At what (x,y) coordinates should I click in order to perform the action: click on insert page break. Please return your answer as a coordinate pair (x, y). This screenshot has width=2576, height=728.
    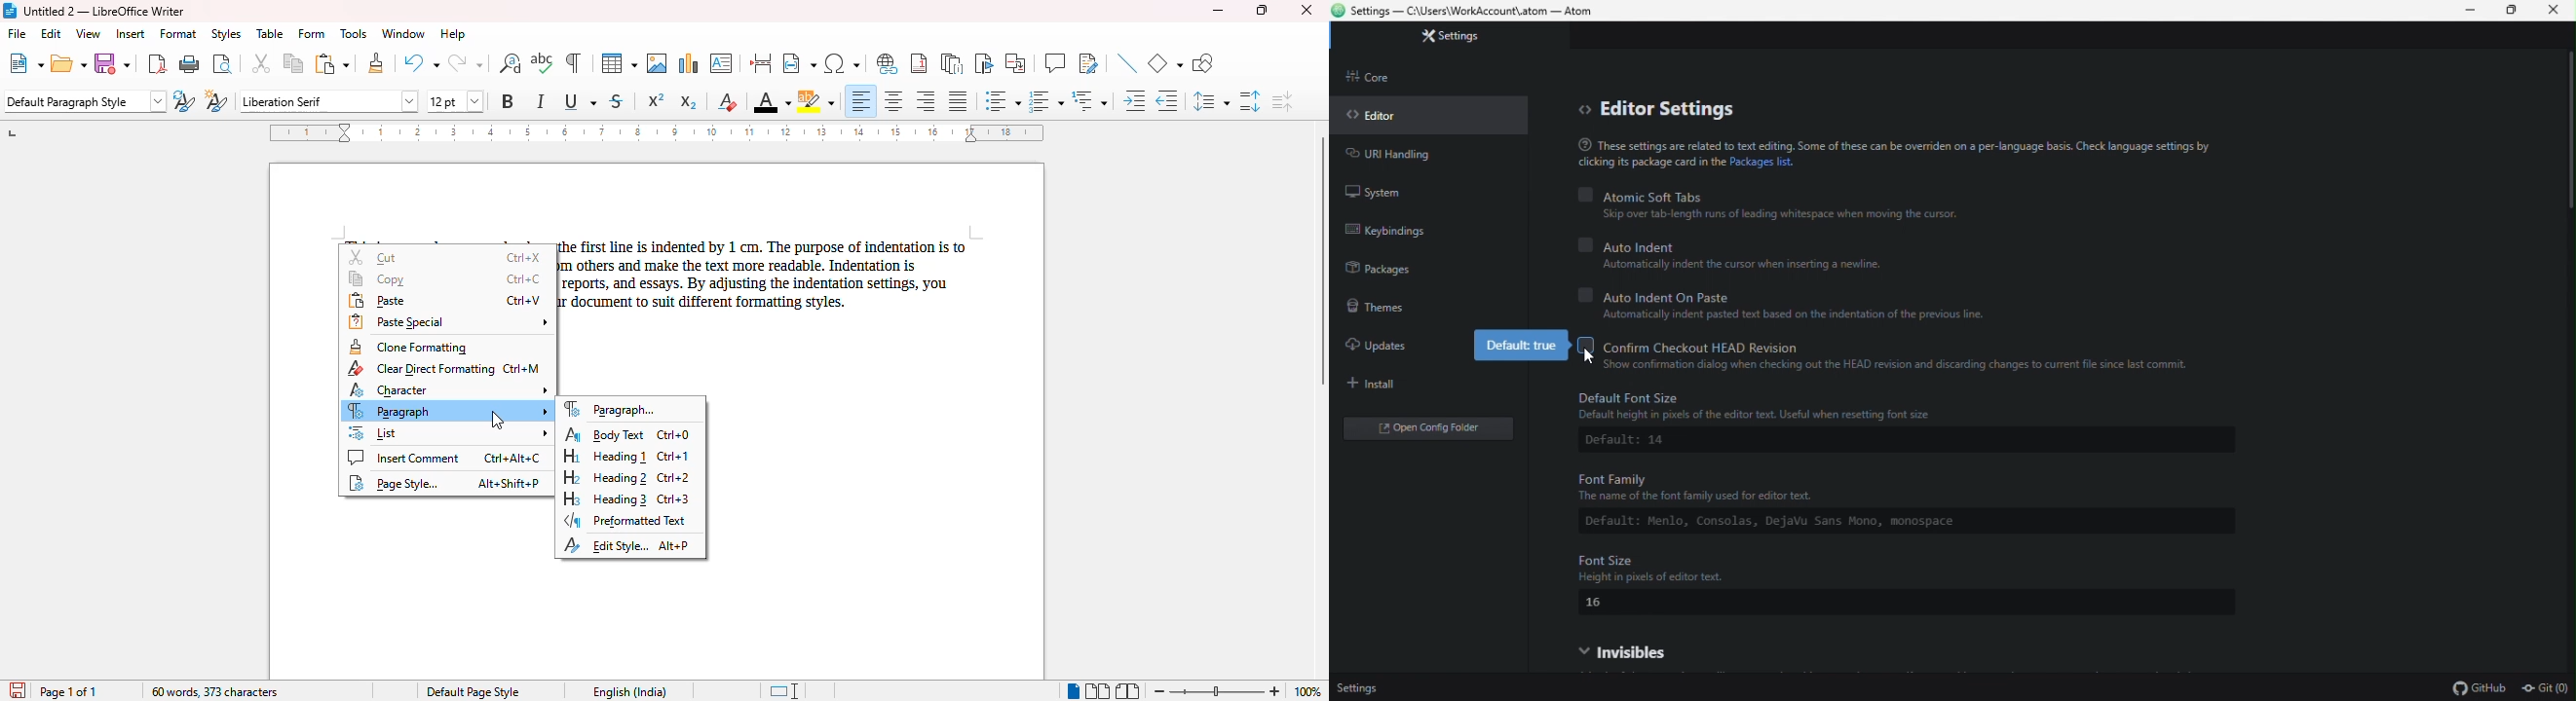
    Looking at the image, I should click on (760, 63).